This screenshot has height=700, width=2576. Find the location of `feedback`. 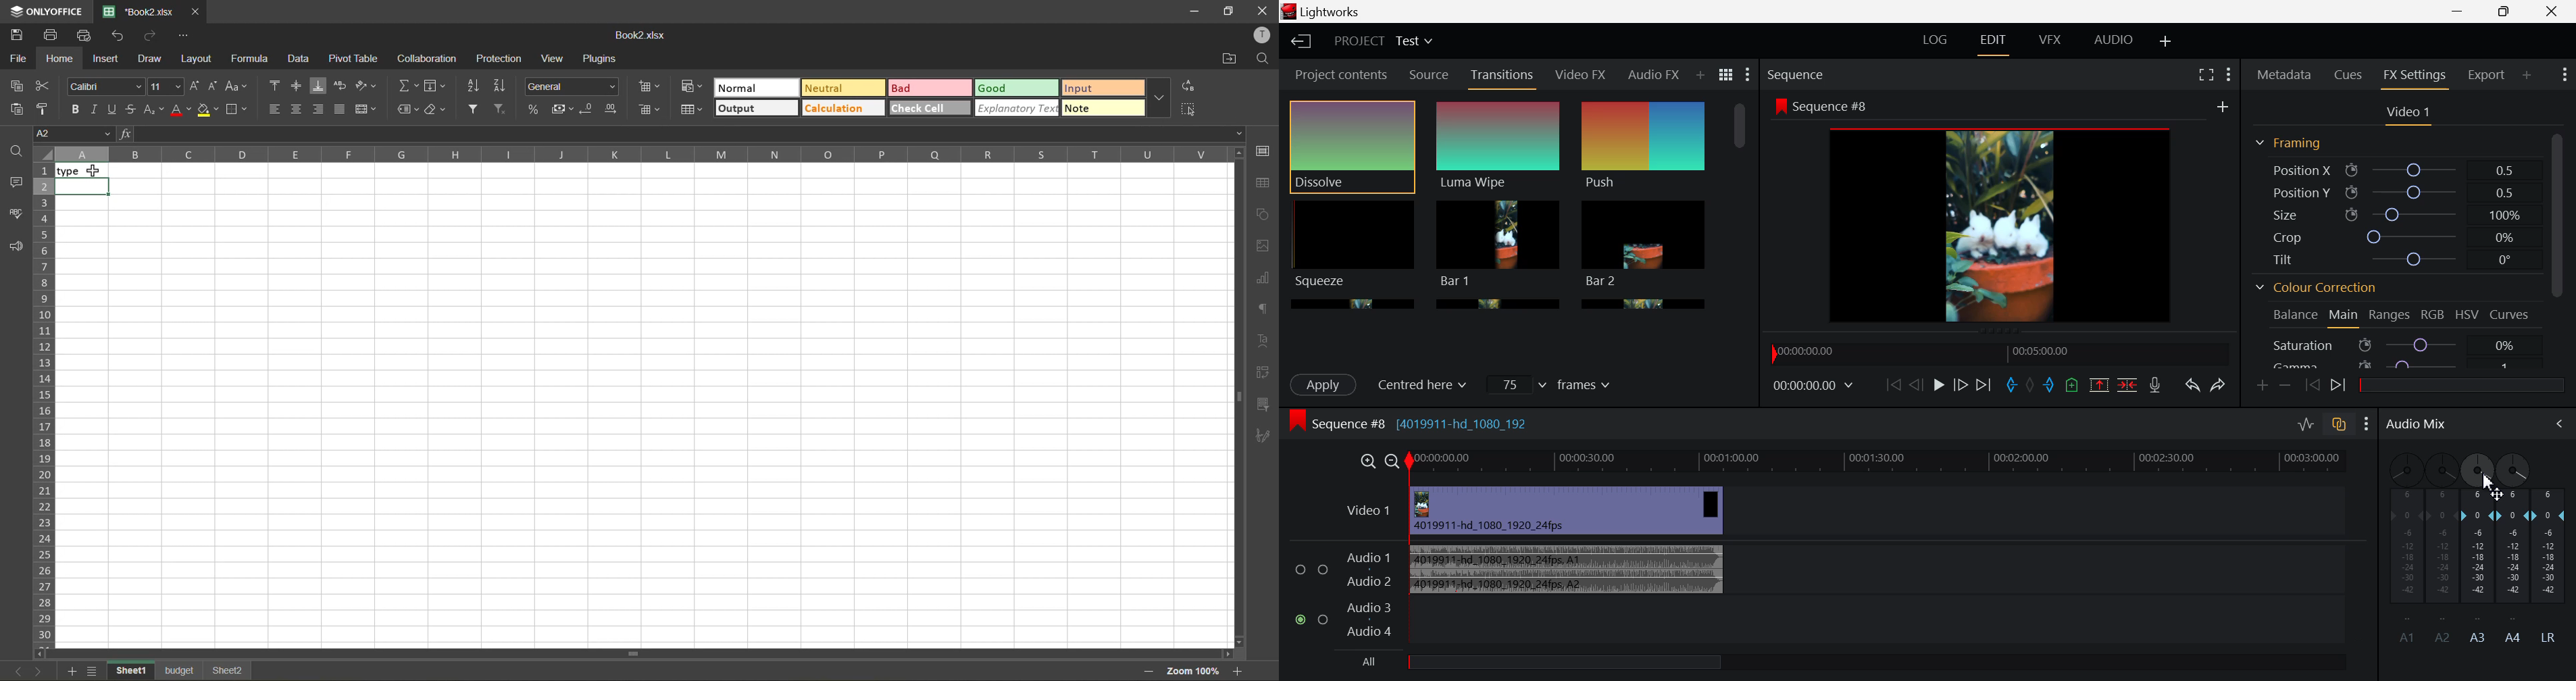

feedback is located at coordinates (15, 248).